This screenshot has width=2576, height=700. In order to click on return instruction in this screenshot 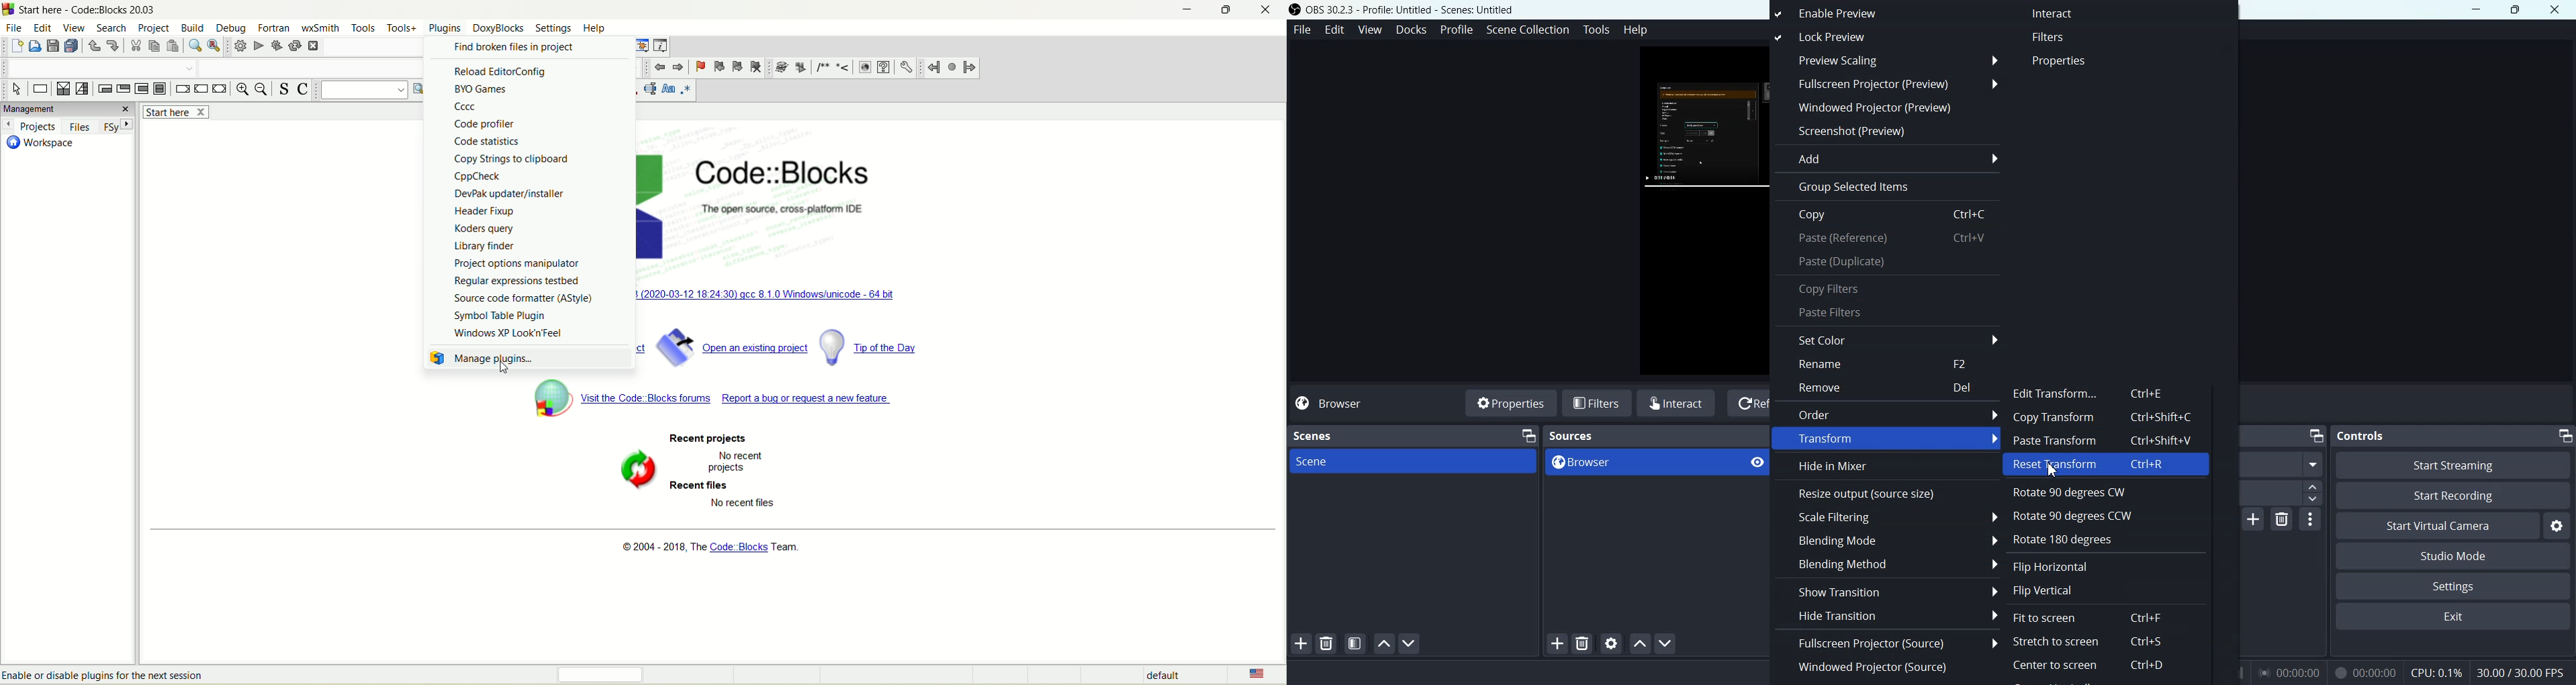, I will do `click(219, 89)`.